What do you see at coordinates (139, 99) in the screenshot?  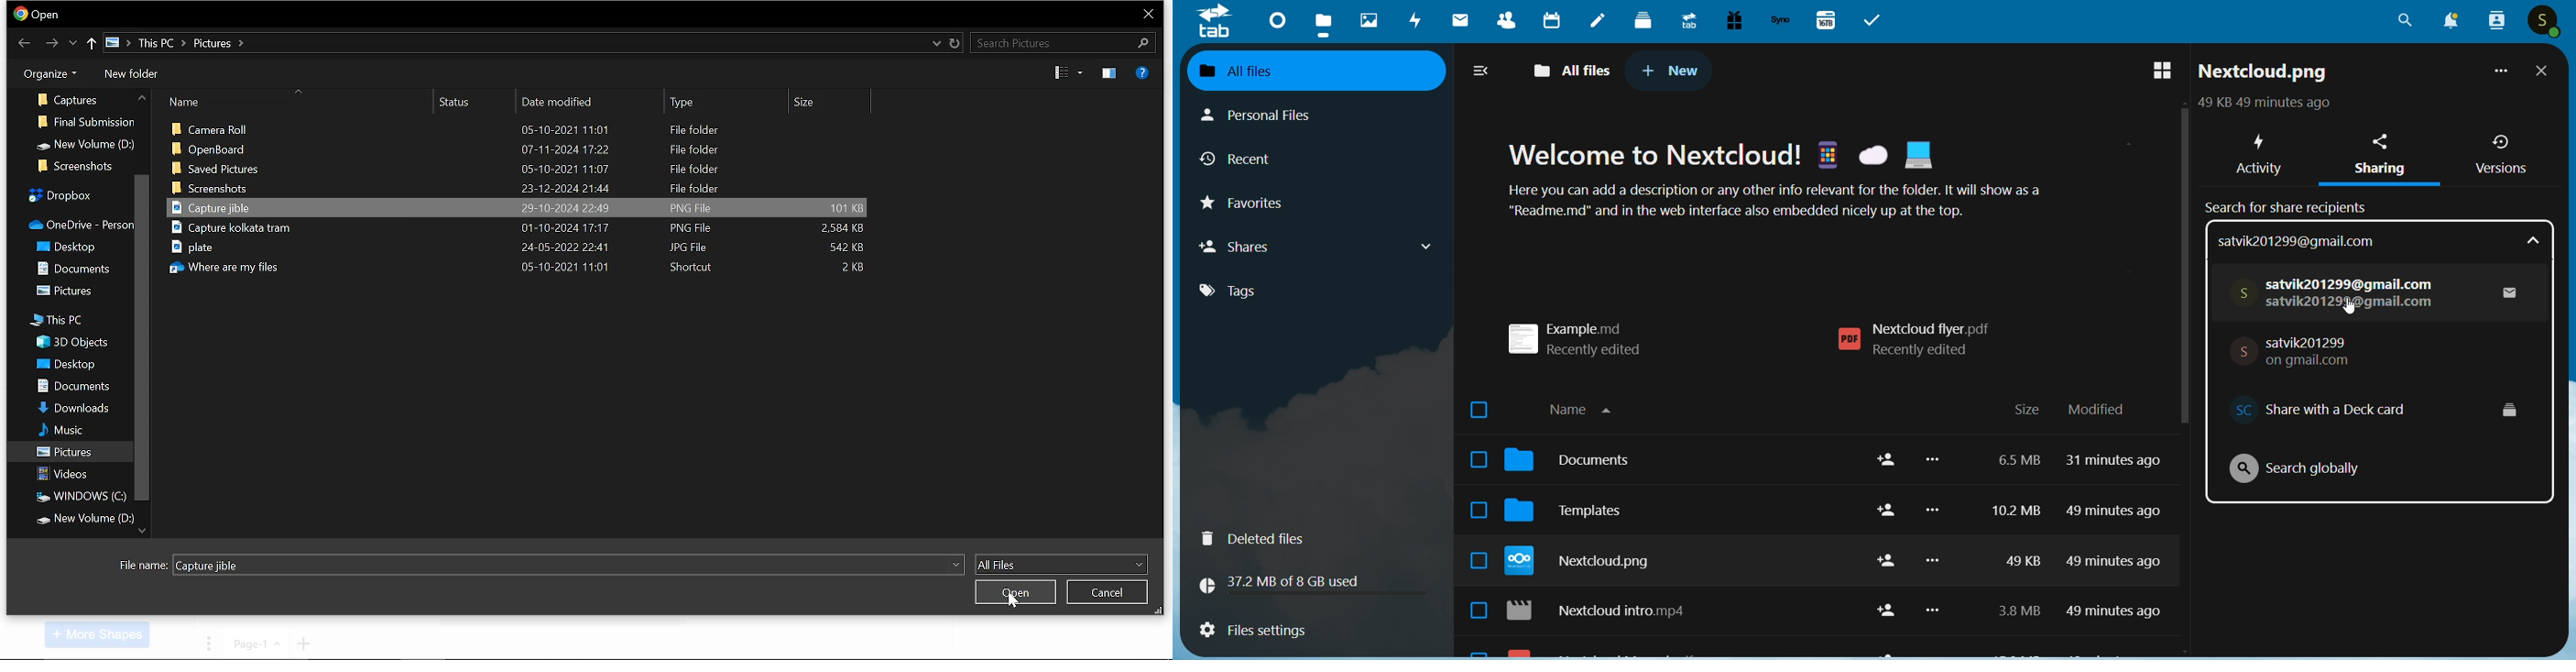 I see `move up` at bounding box center [139, 99].